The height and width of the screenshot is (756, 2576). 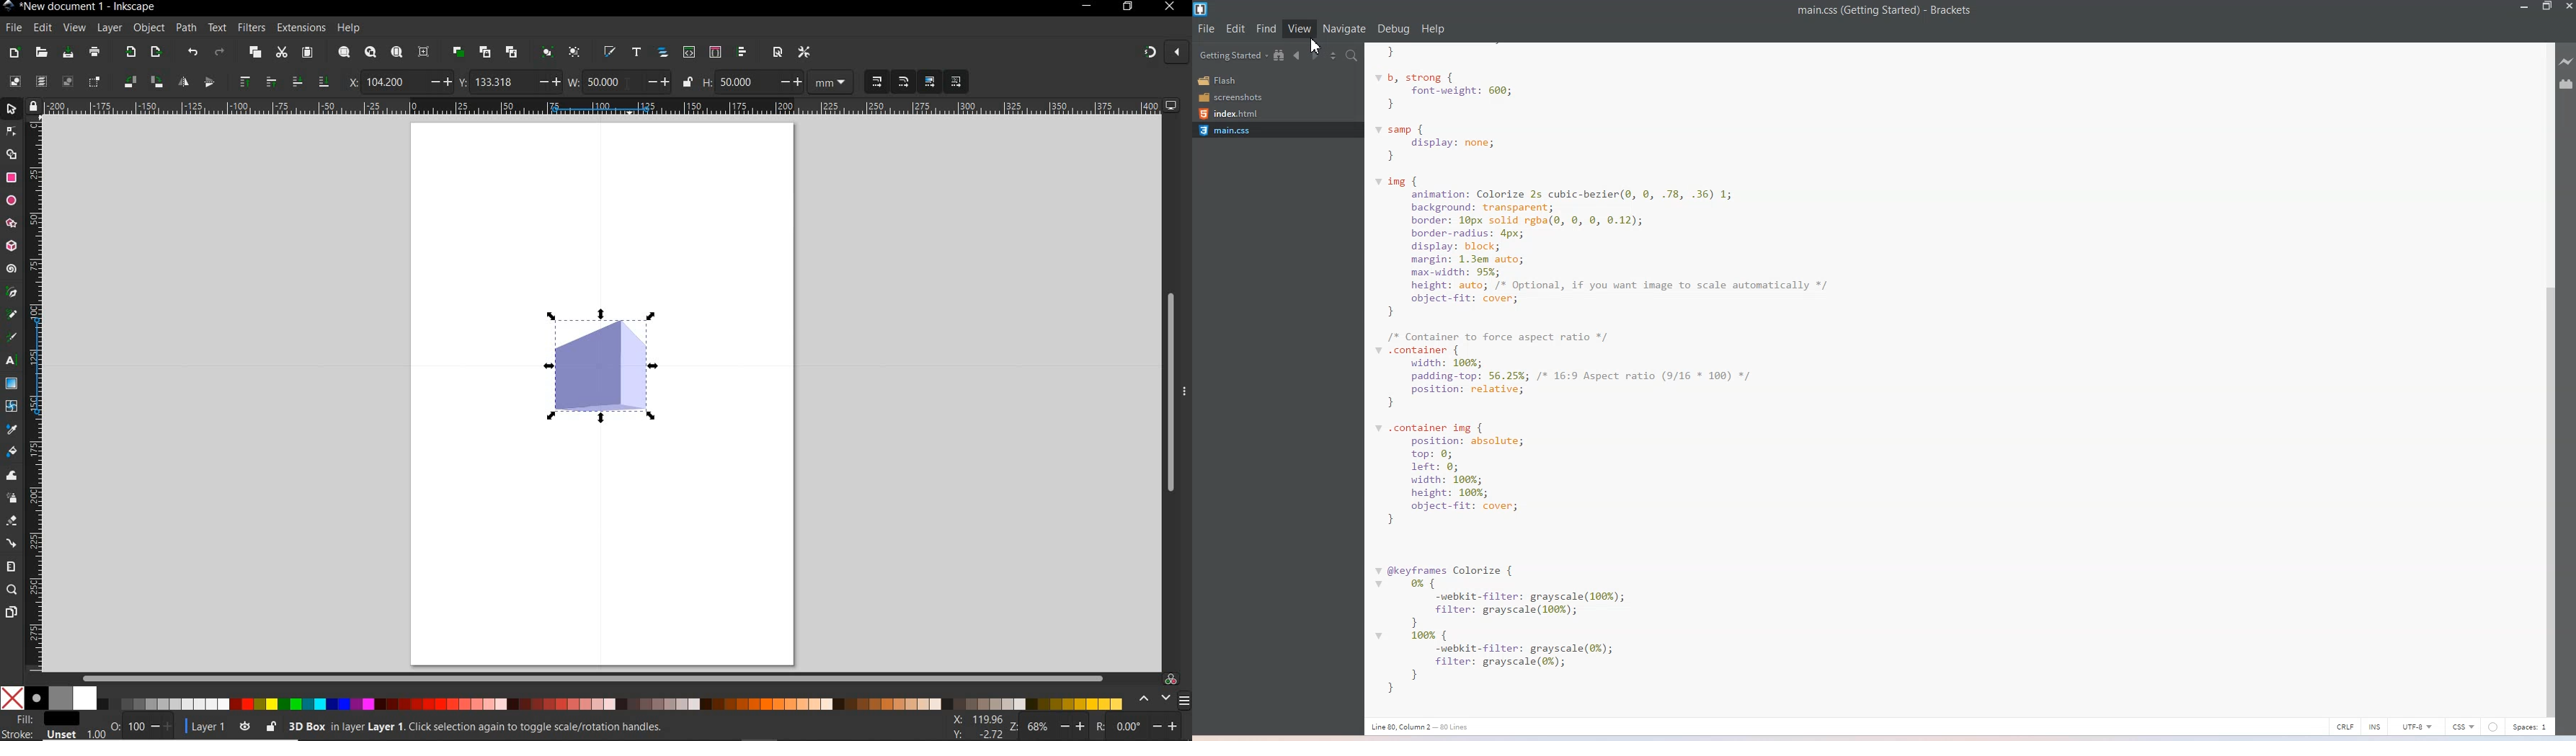 What do you see at coordinates (2567, 85) in the screenshot?
I see `Extension Manager` at bounding box center [2567, 85].